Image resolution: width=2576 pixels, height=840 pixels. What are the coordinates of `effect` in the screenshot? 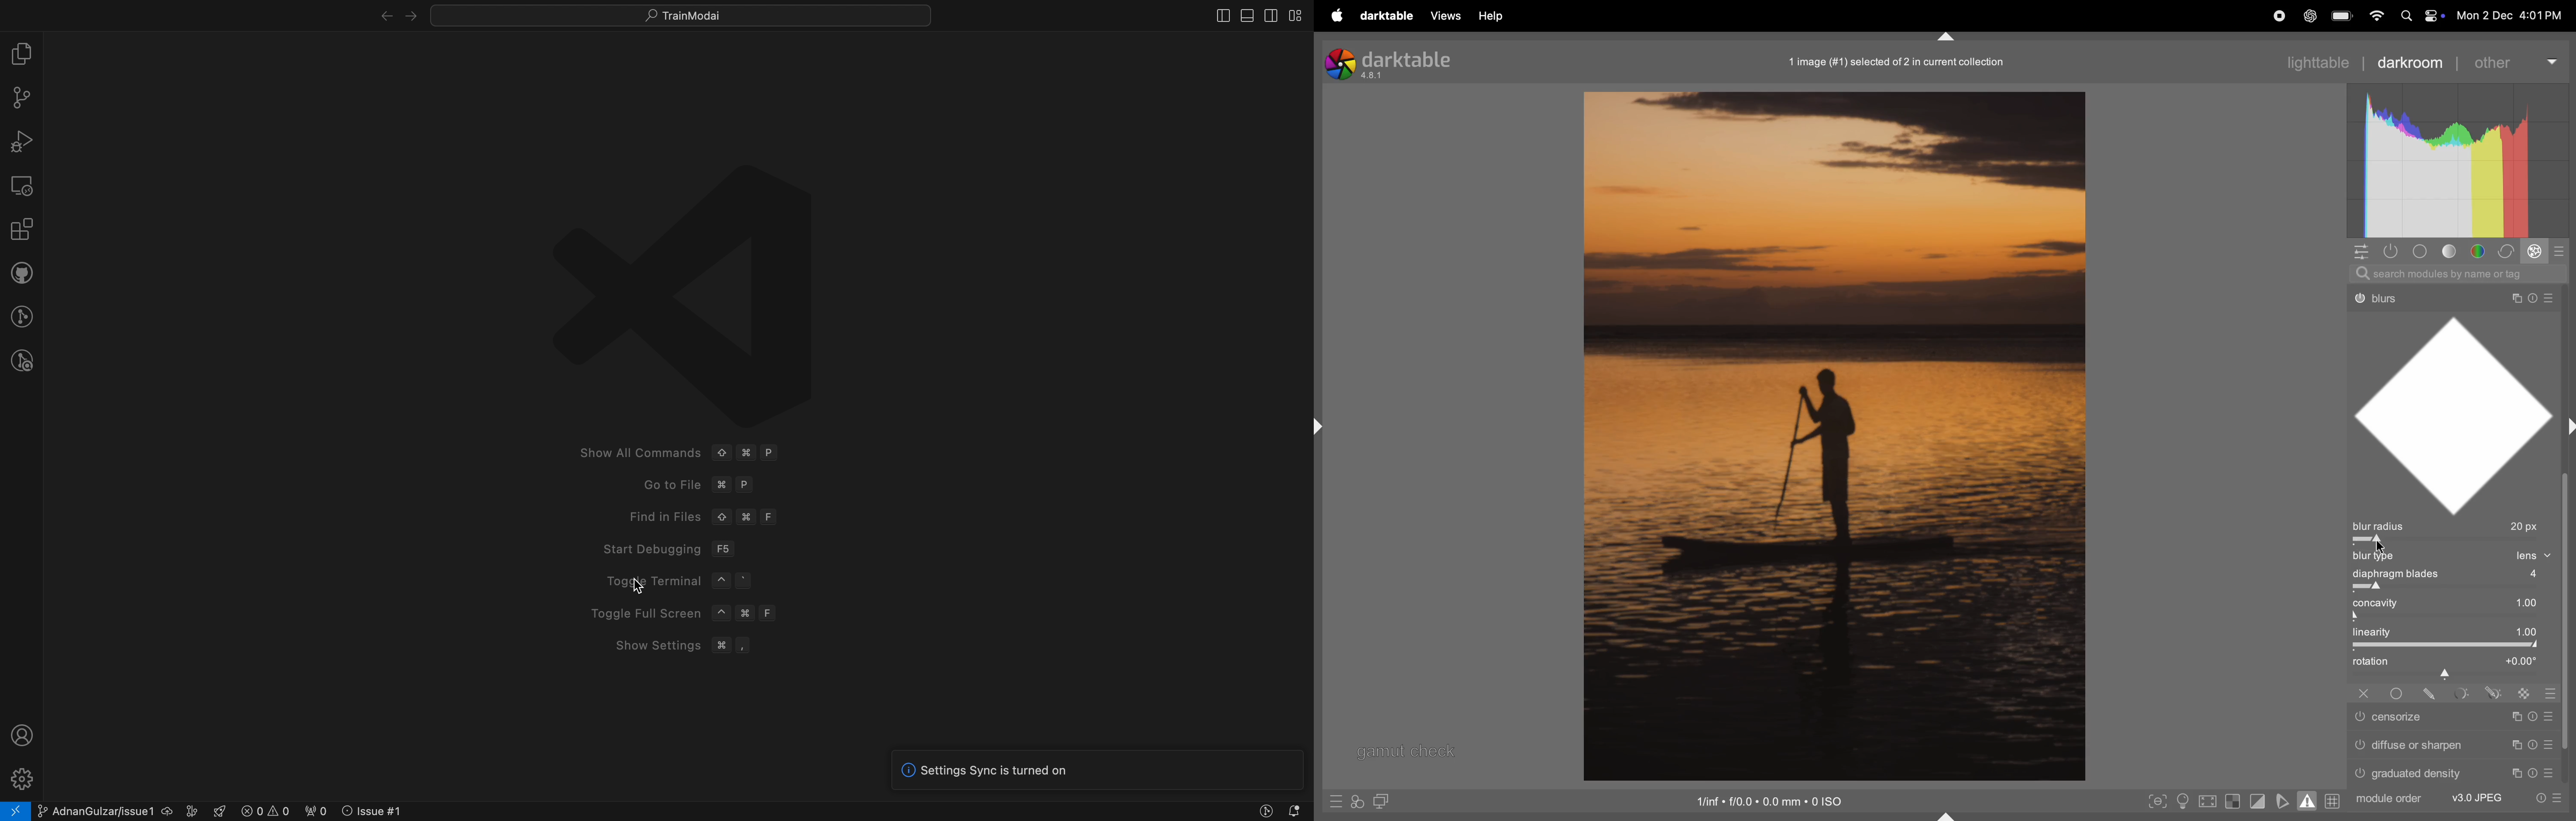 It's located at (2537, 252).